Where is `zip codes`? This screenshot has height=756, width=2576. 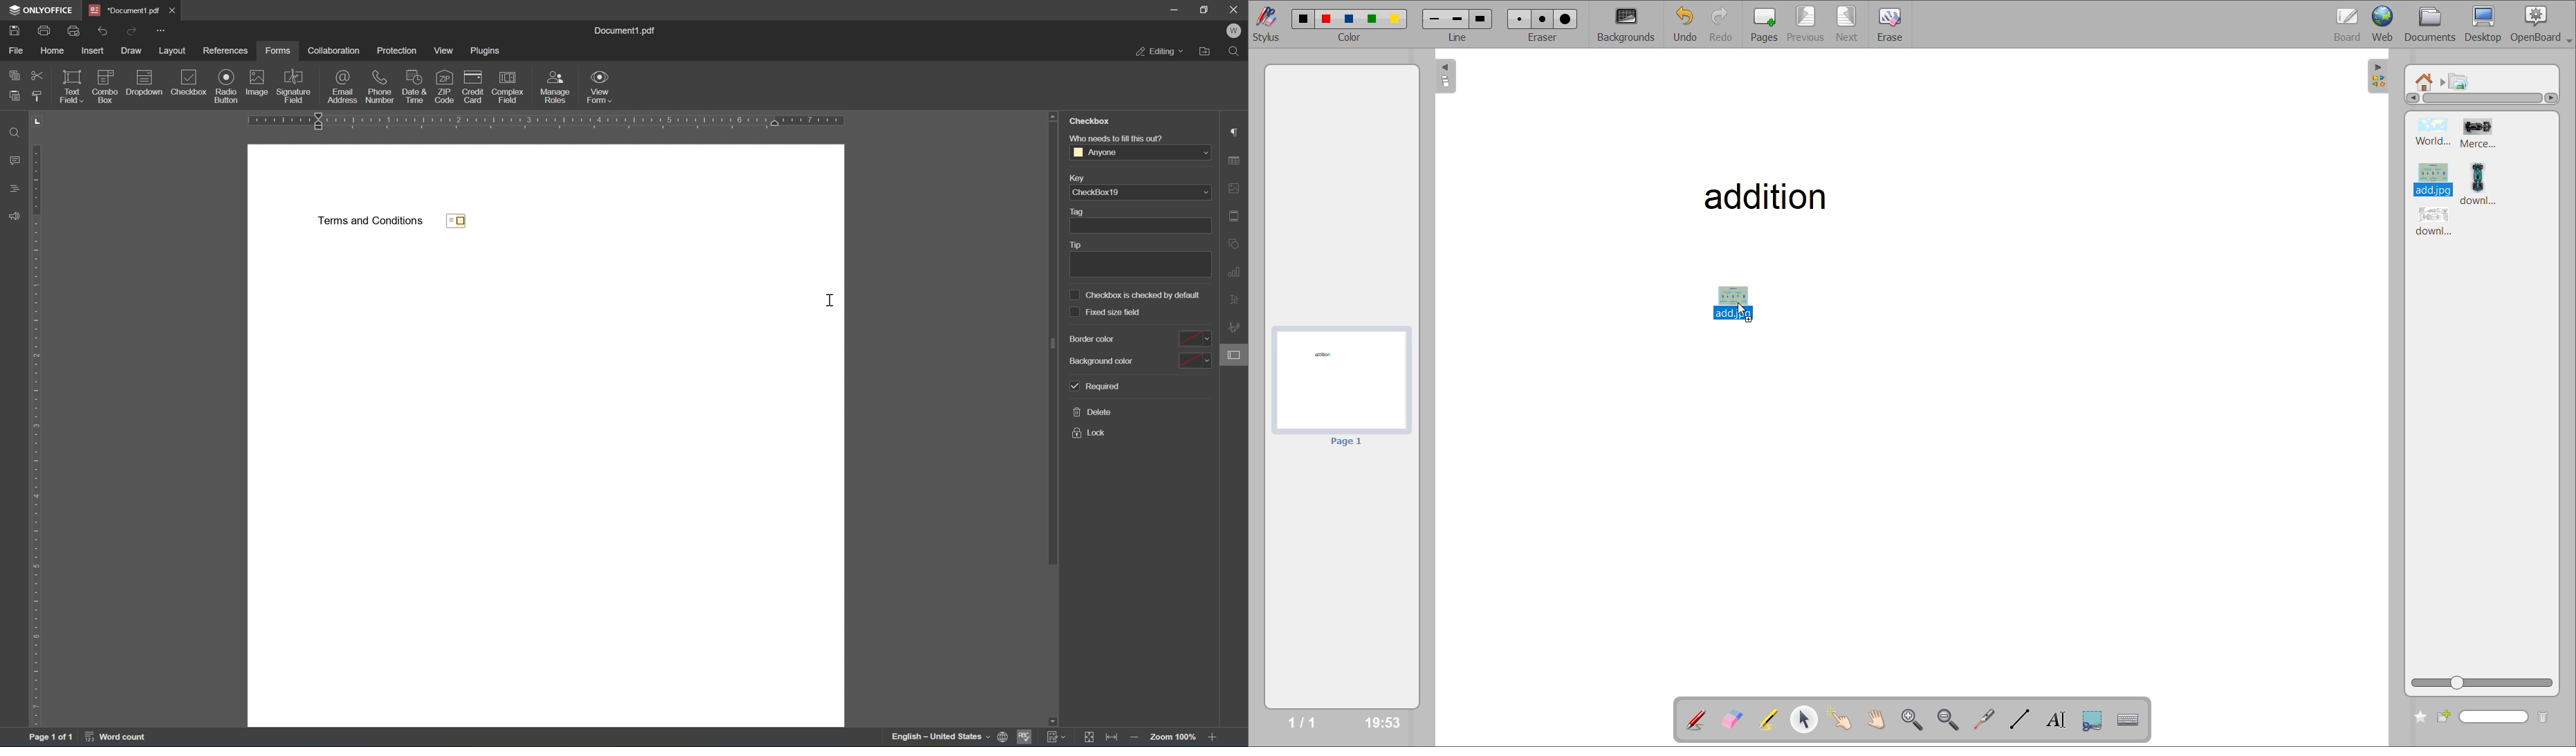
zip codes is located at coordinates (444, 85).